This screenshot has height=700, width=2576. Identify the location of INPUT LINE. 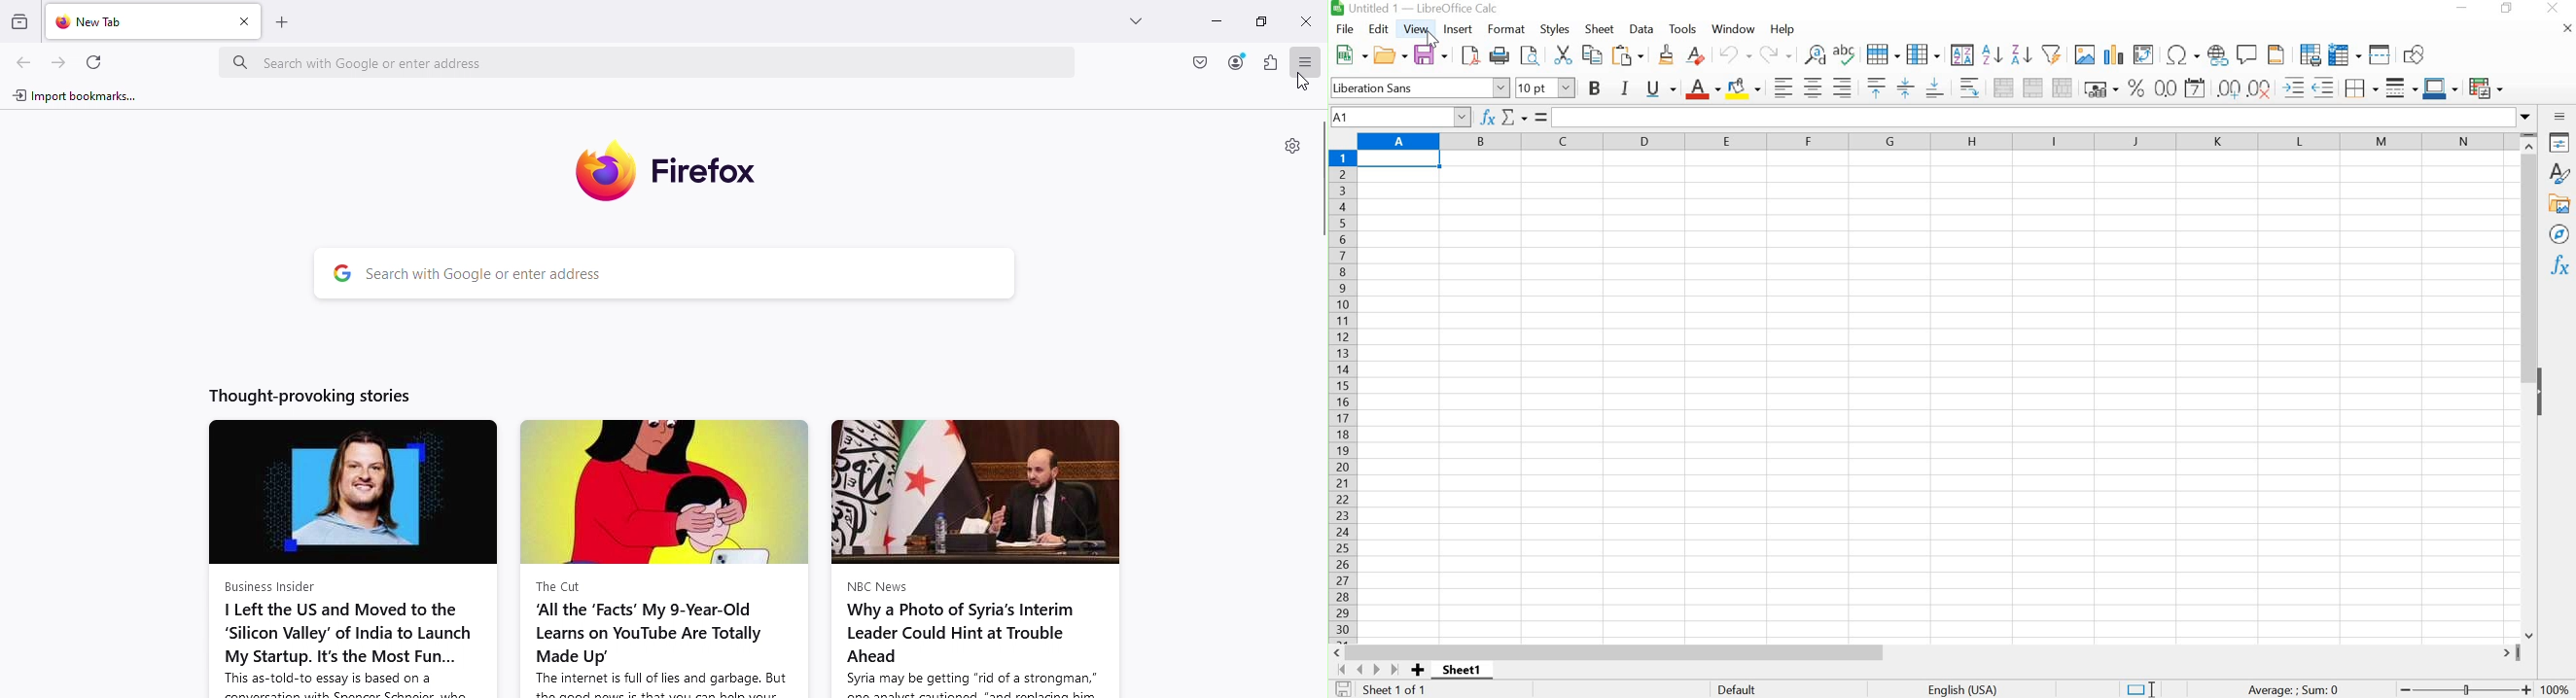
(2045, 117).